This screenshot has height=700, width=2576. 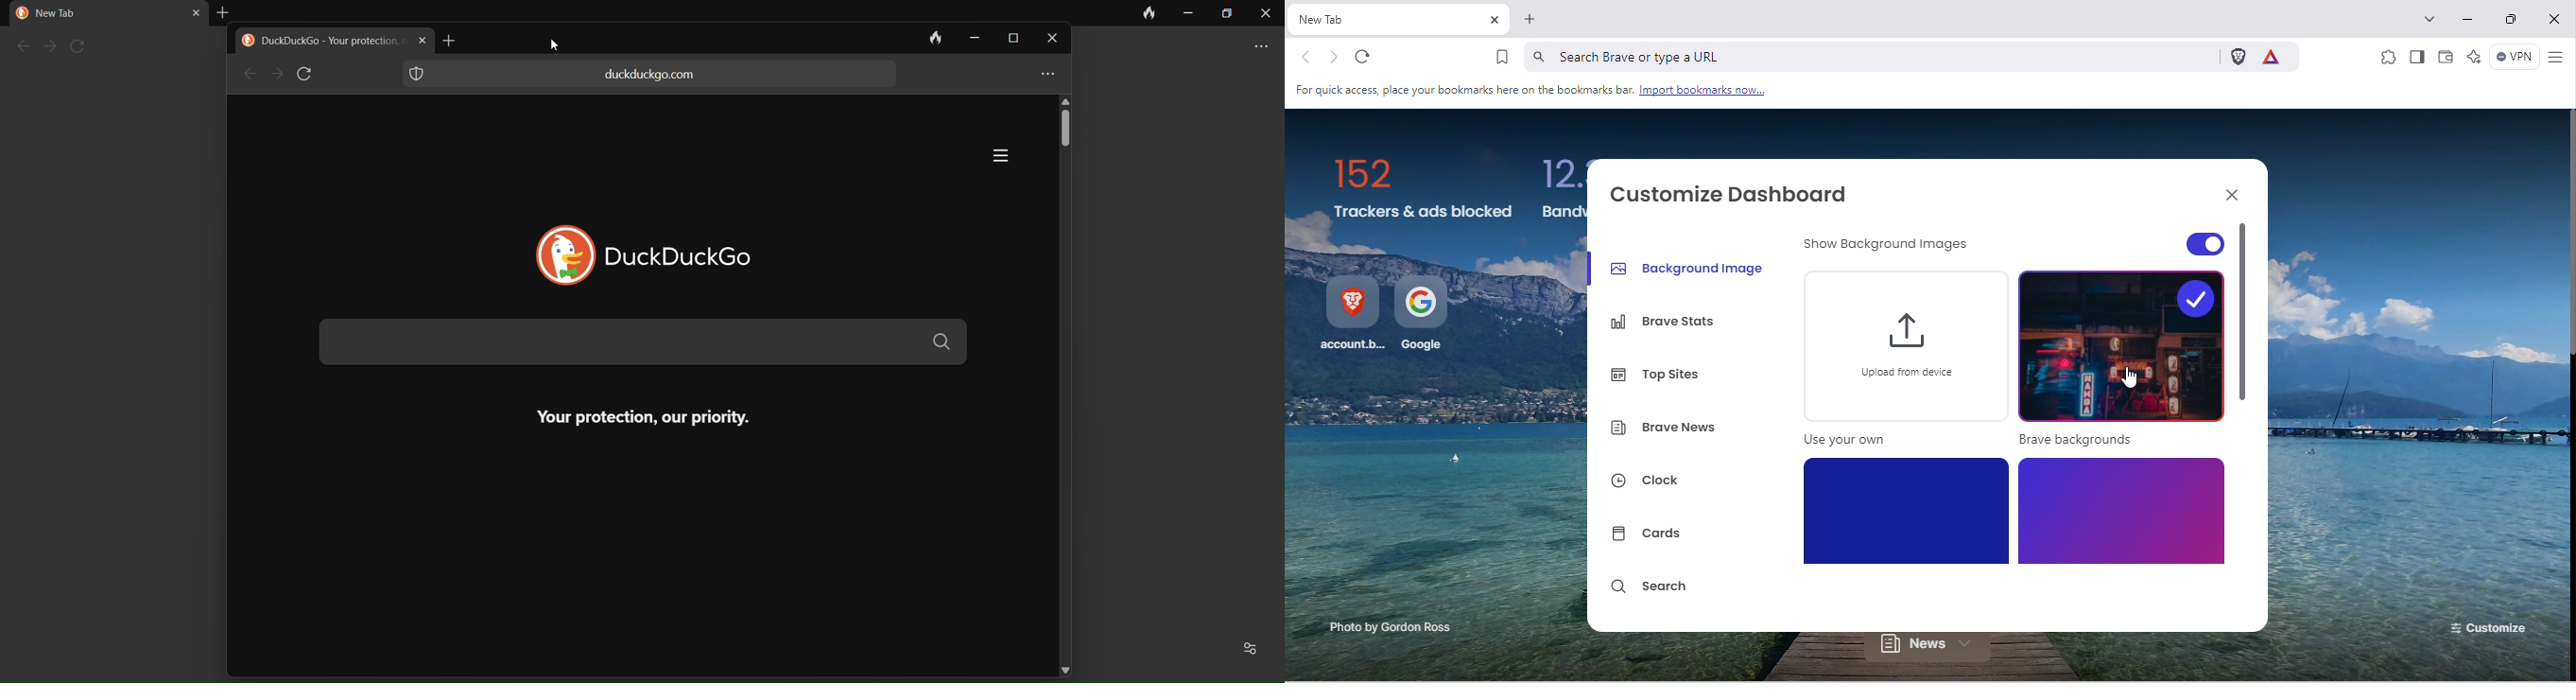 What do you see at coordinates (2128, 372) in the screenshot?
I see `Cursor` at bounding box center [2128, 372].